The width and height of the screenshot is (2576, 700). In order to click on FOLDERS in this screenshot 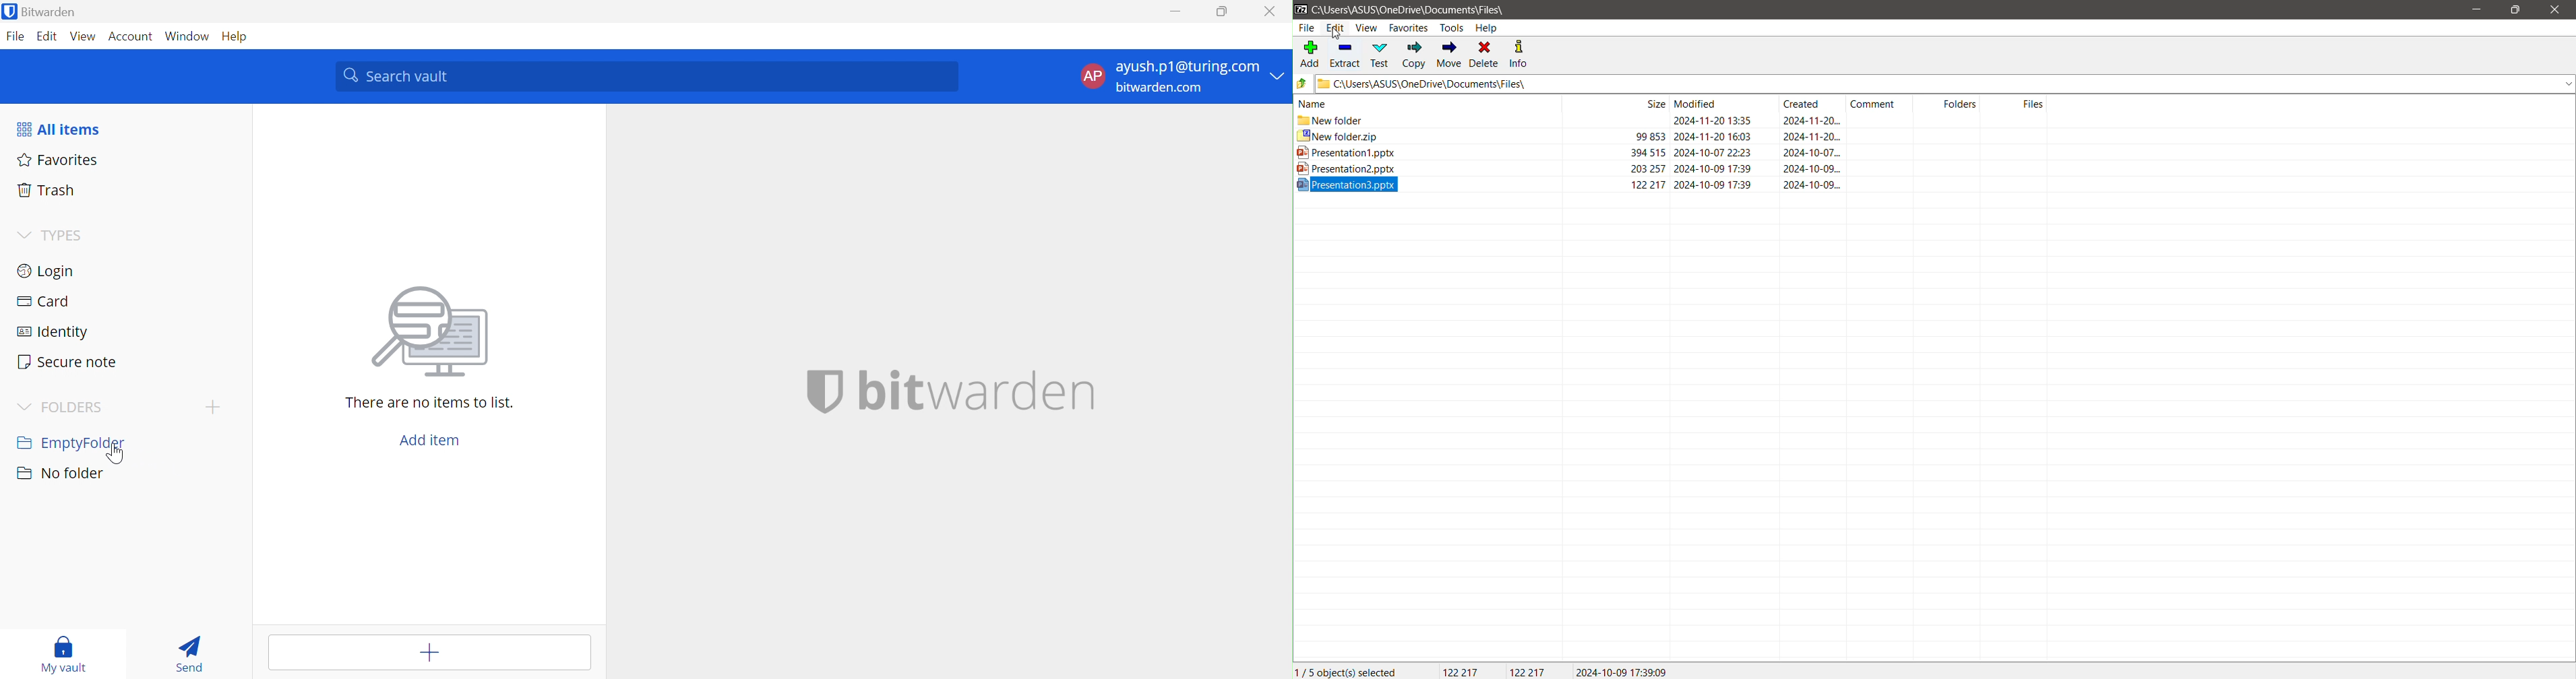, I will do `click(76, 408)`.